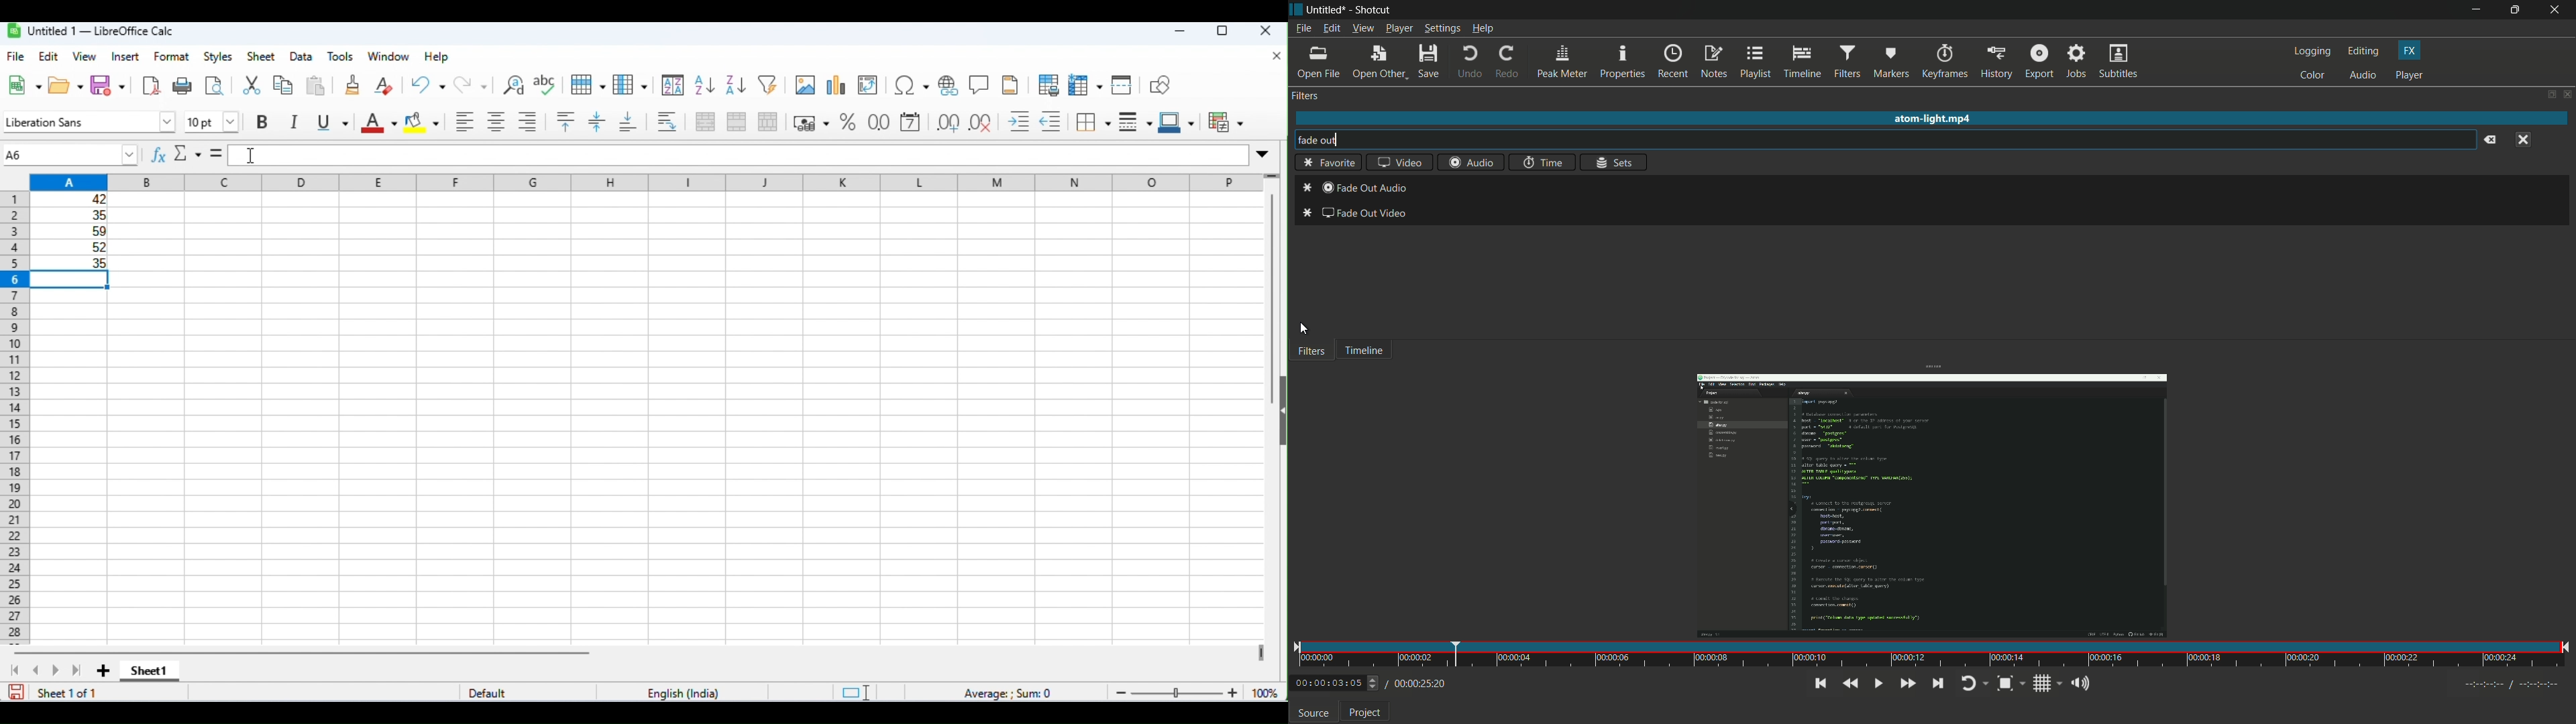  I want to click on skip to the previous point, so click(1819, 684).